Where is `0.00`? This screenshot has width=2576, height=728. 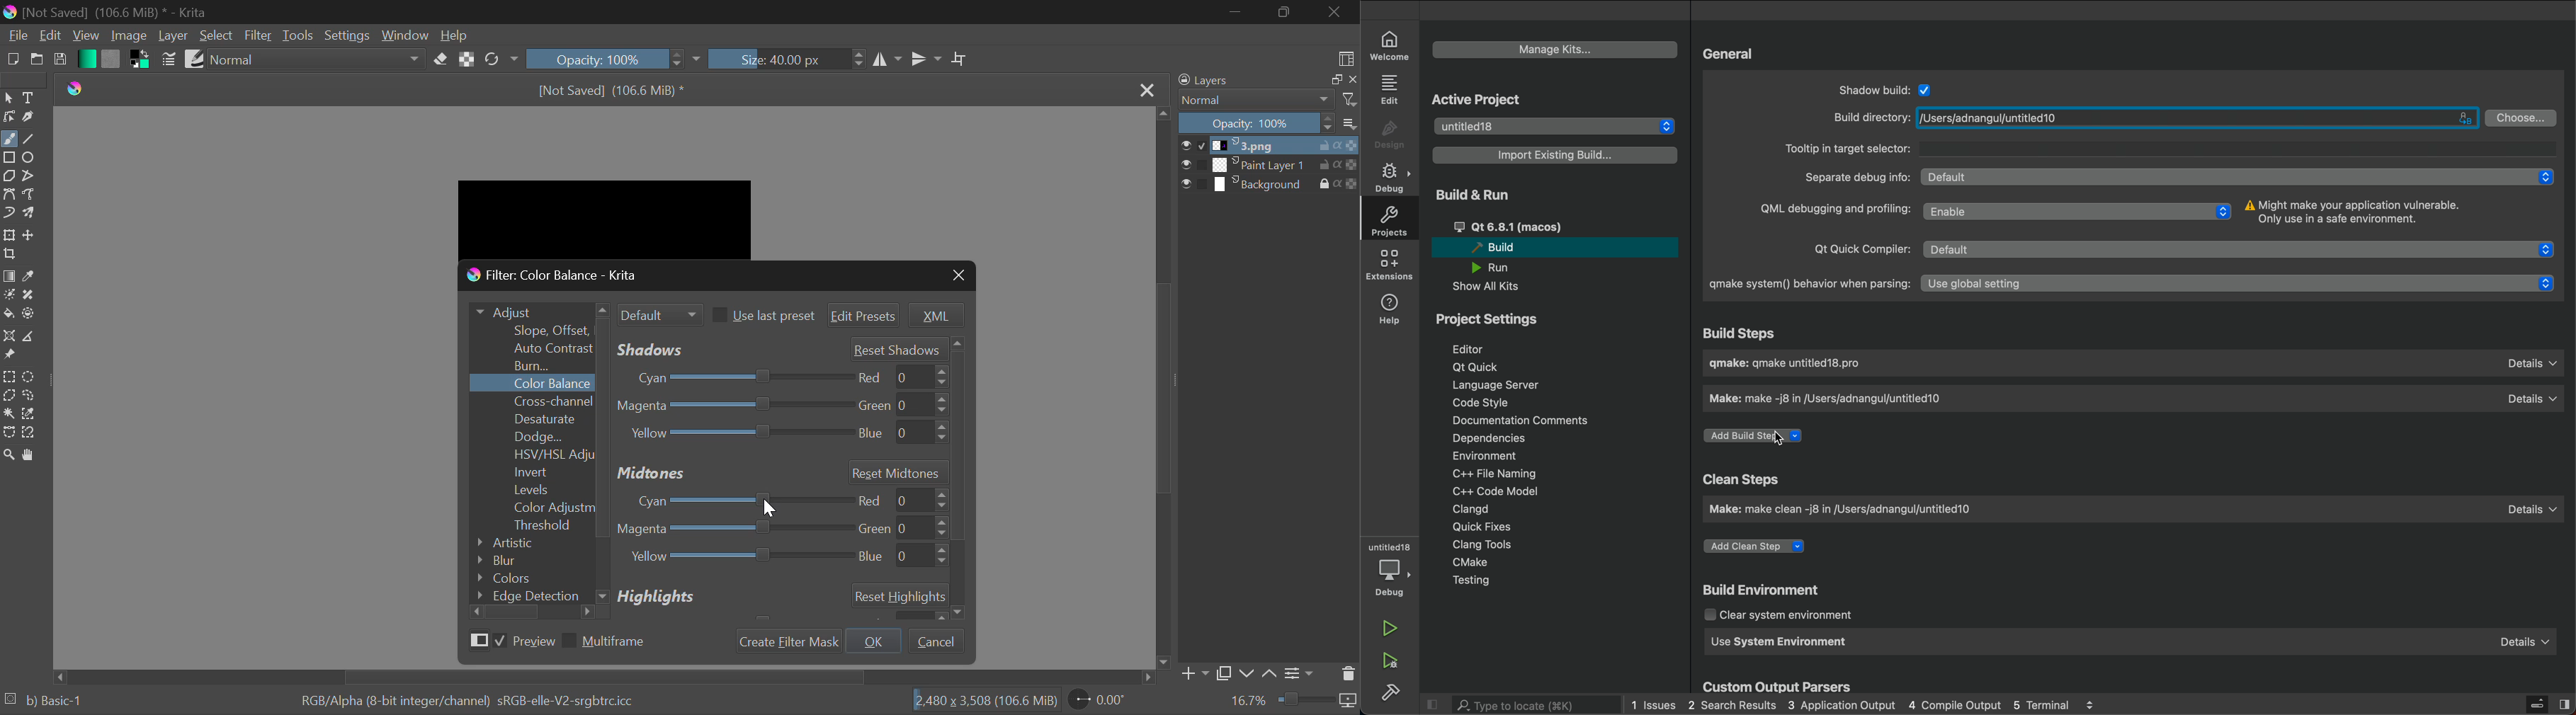 0.00 is located at coordinates (1102, 702).